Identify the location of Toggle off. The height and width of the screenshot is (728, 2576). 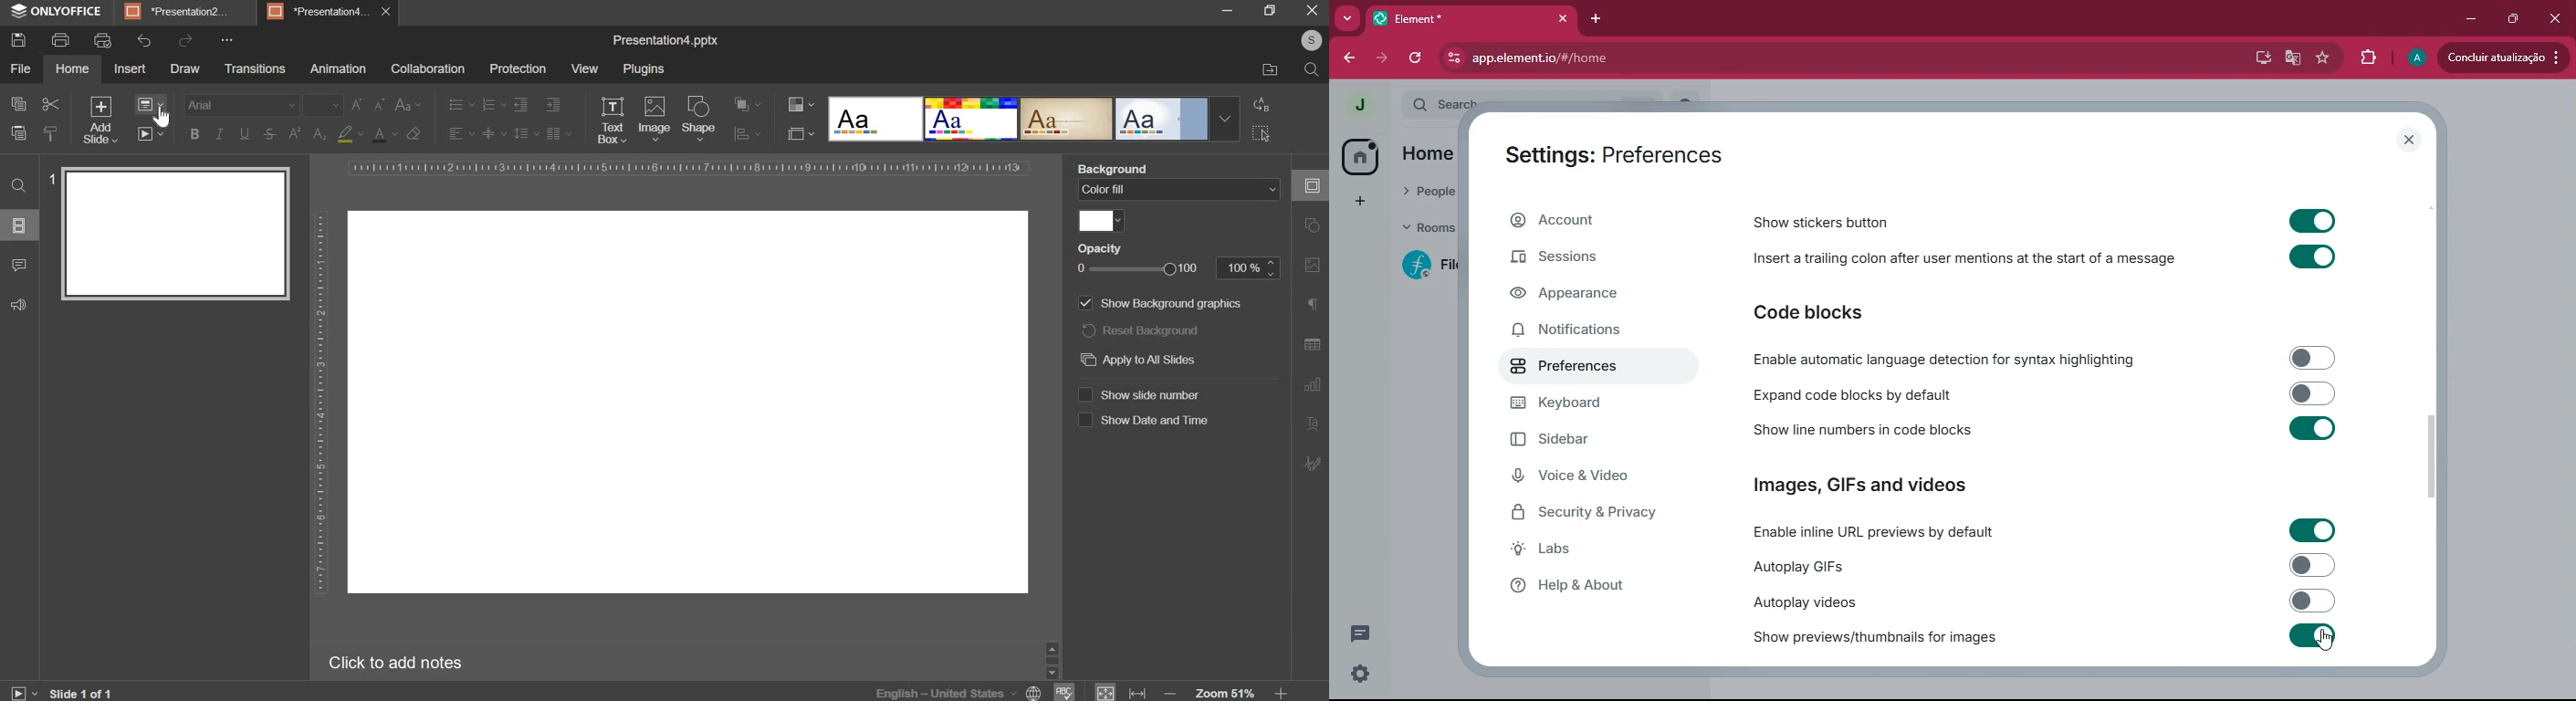
(2313, 392).